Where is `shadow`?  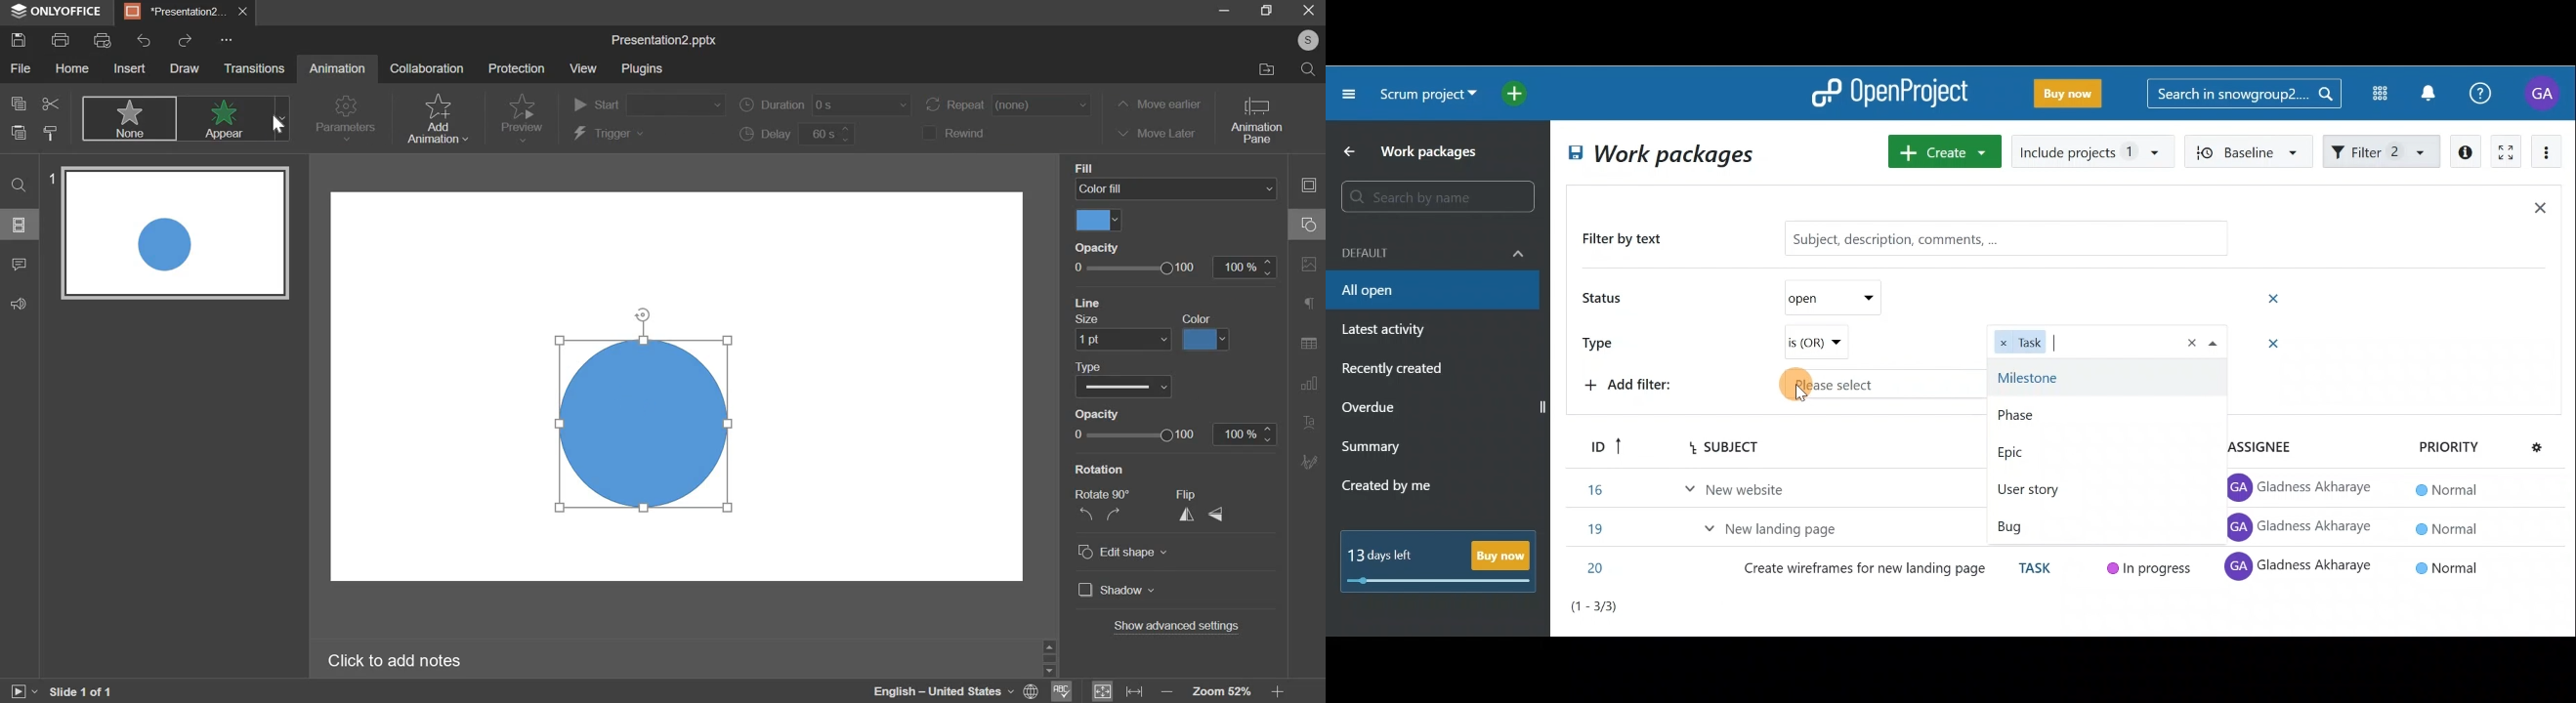
shadow is located at coordinates (1119, 591).